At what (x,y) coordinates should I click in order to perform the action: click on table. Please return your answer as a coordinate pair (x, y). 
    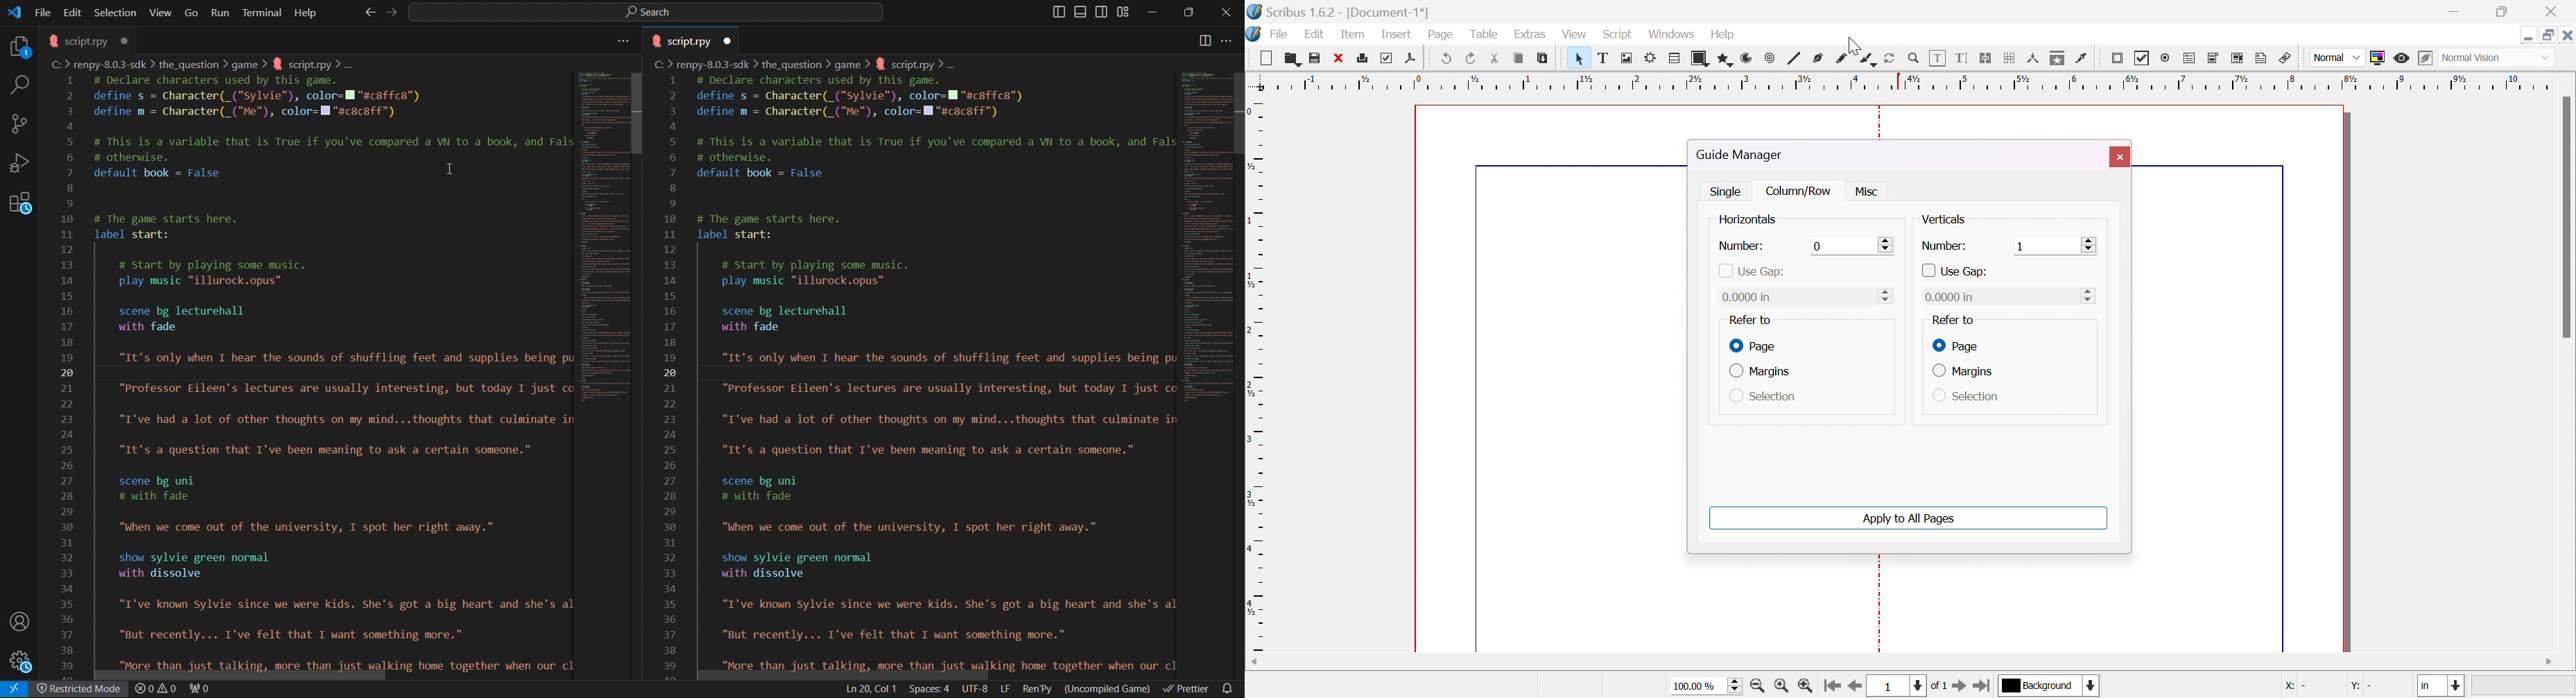
    Looking at the image, I should click on (1487, 35).